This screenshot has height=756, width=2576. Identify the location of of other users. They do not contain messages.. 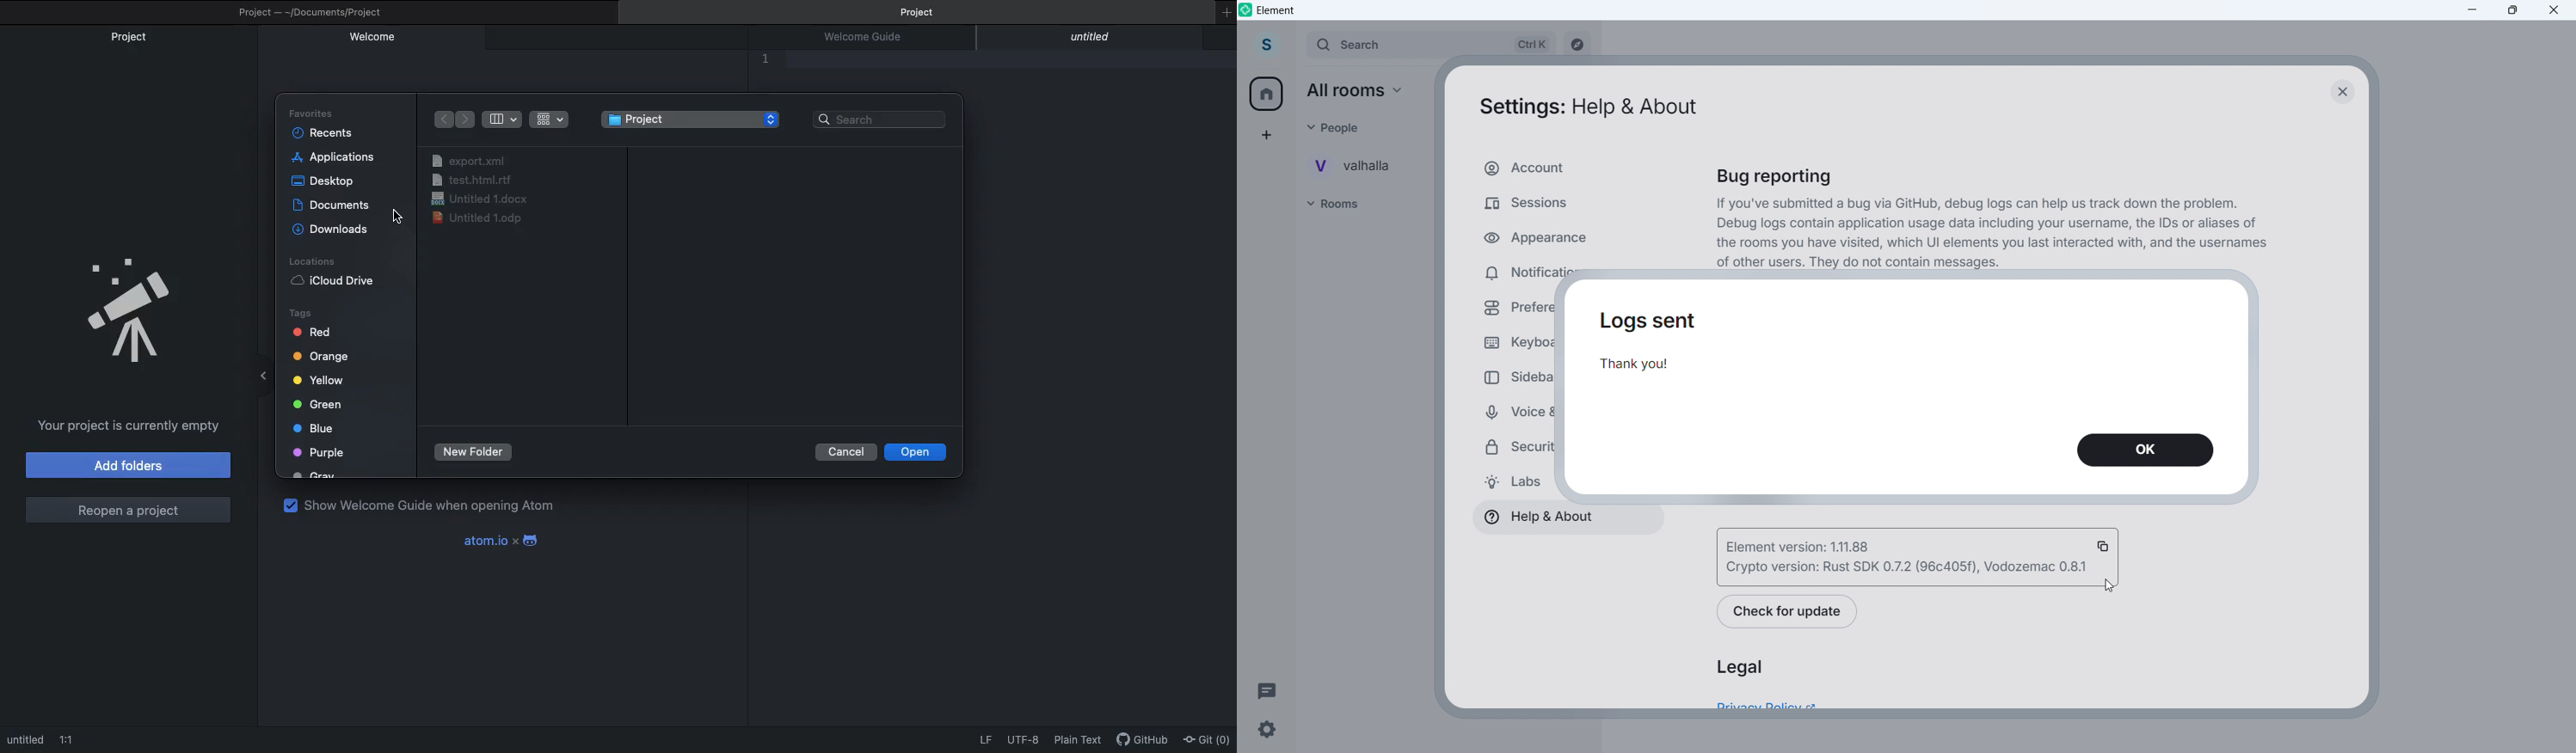
(1862, 263).